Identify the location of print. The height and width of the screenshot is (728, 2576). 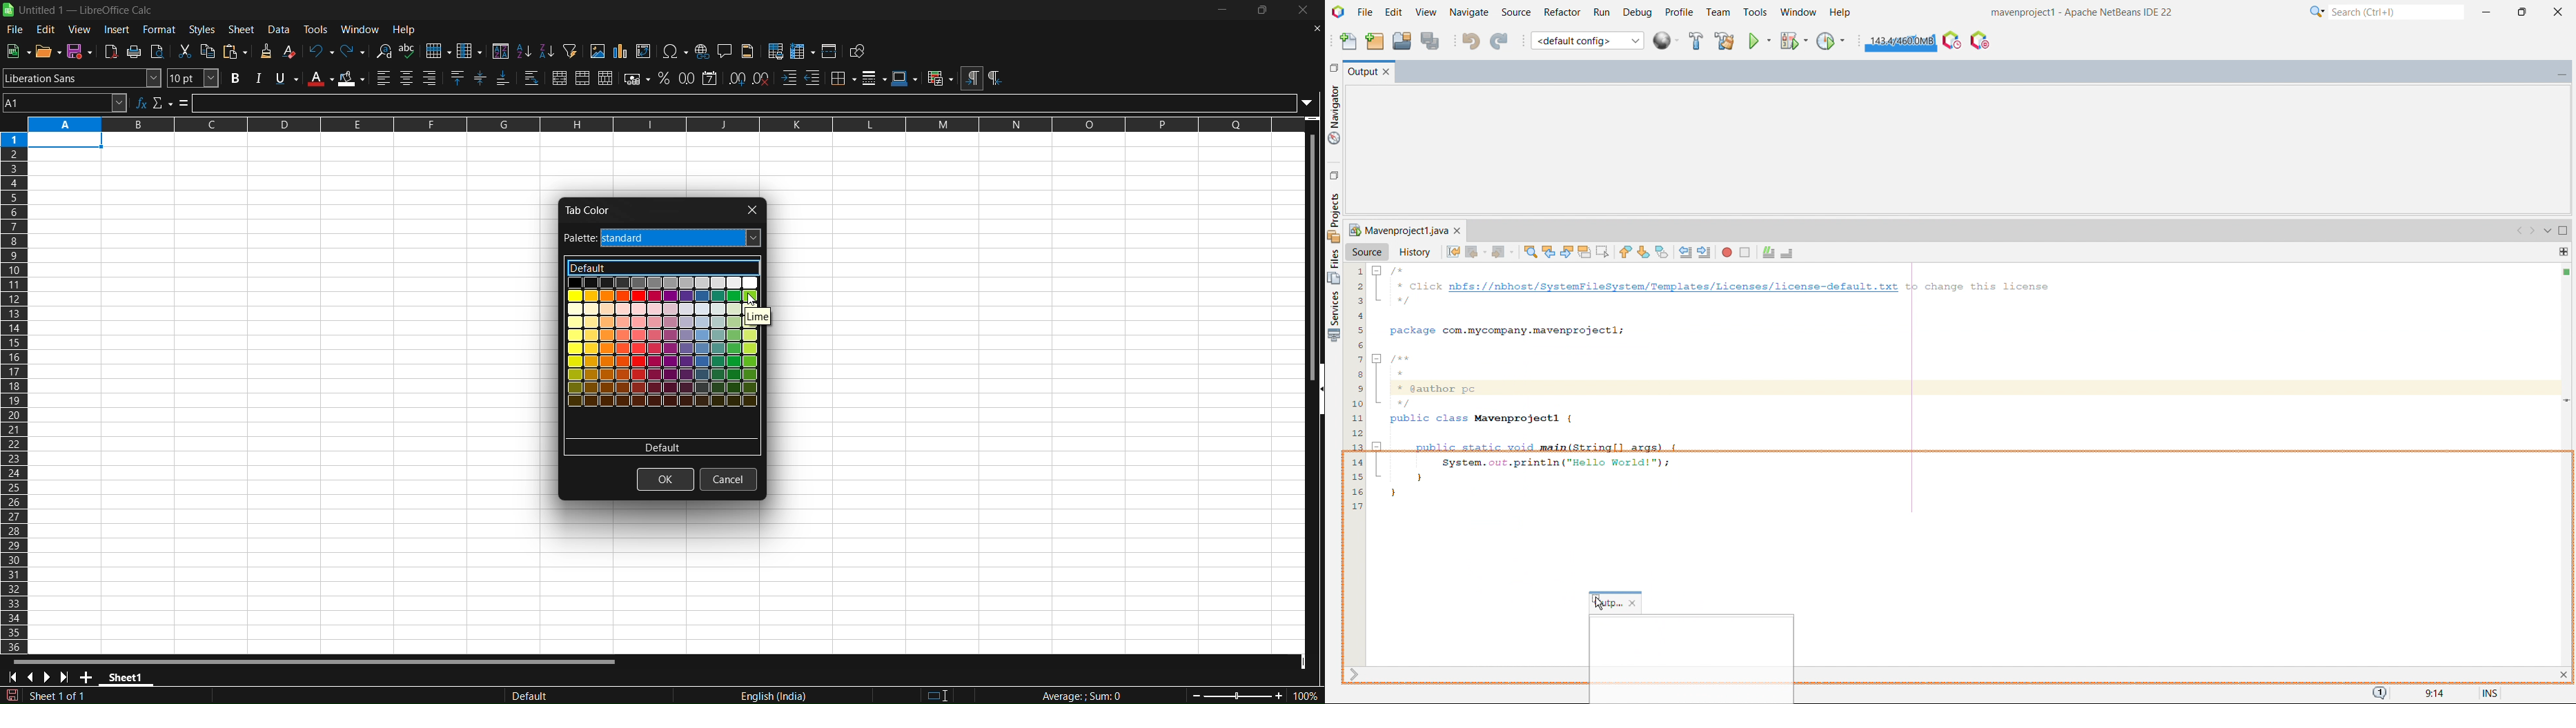
(135, 52).